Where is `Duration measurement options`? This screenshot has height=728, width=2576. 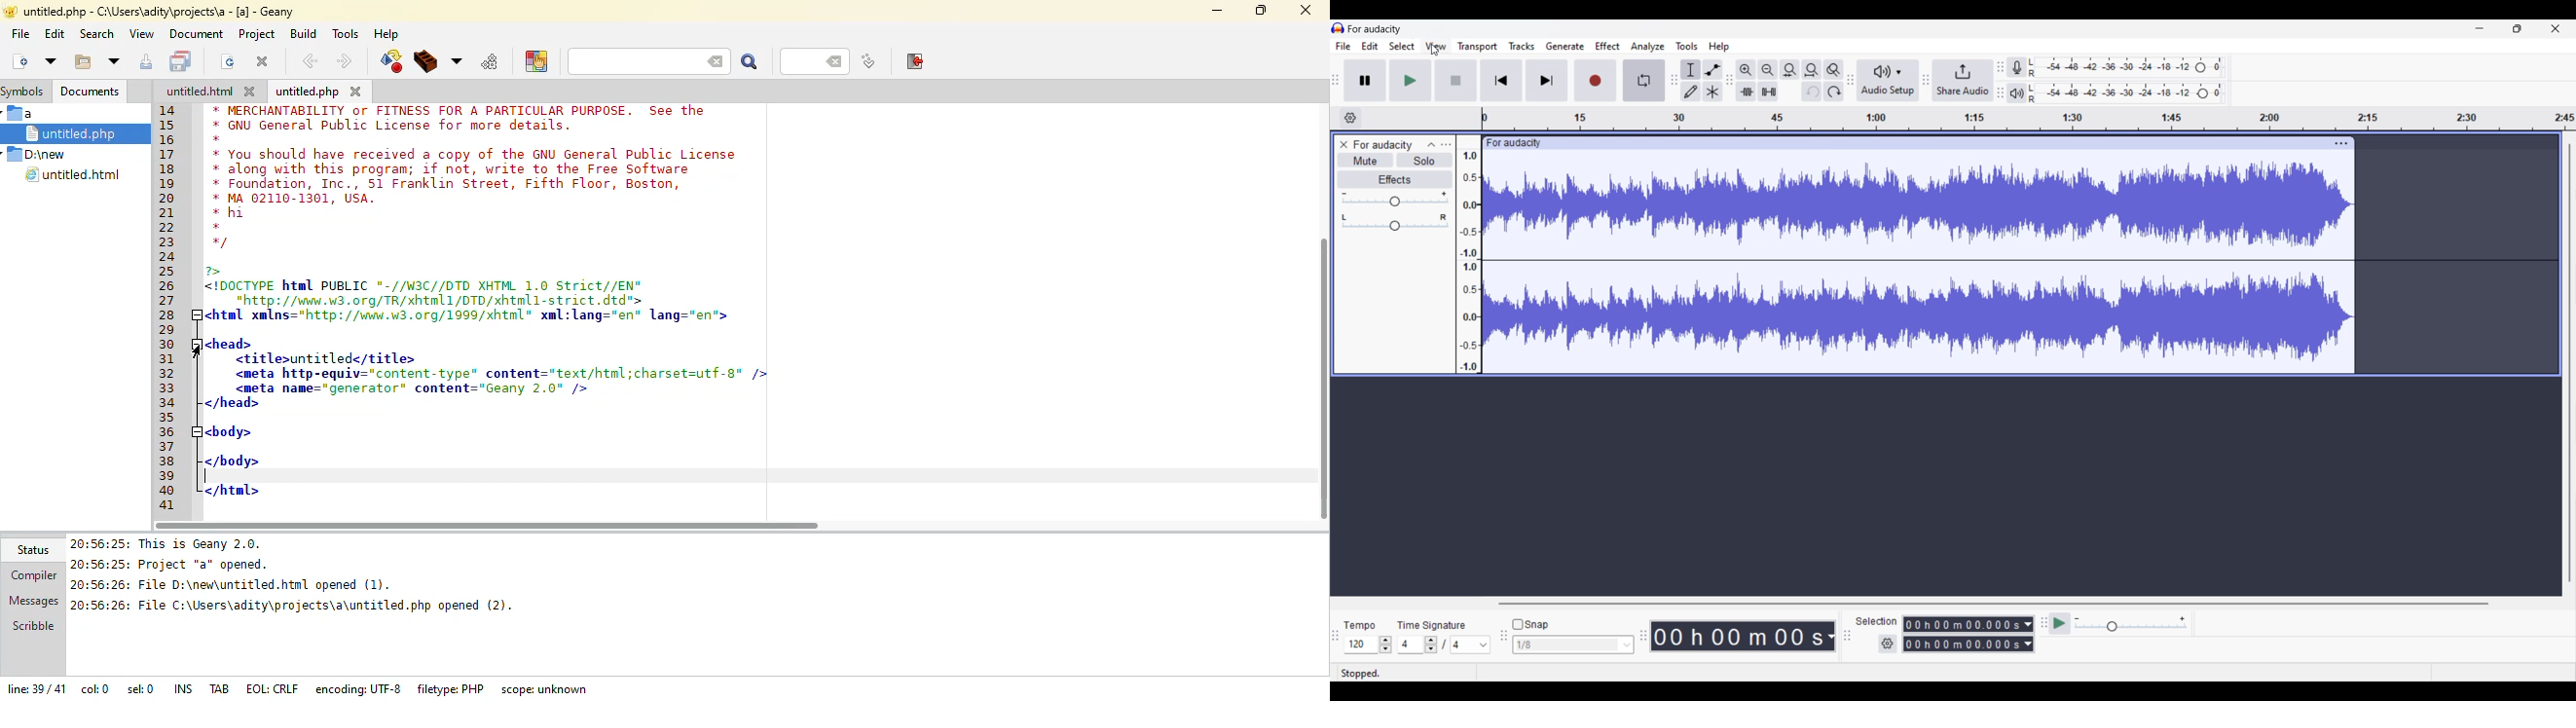 Duration measurement options is located at coordinates (2029, 633).